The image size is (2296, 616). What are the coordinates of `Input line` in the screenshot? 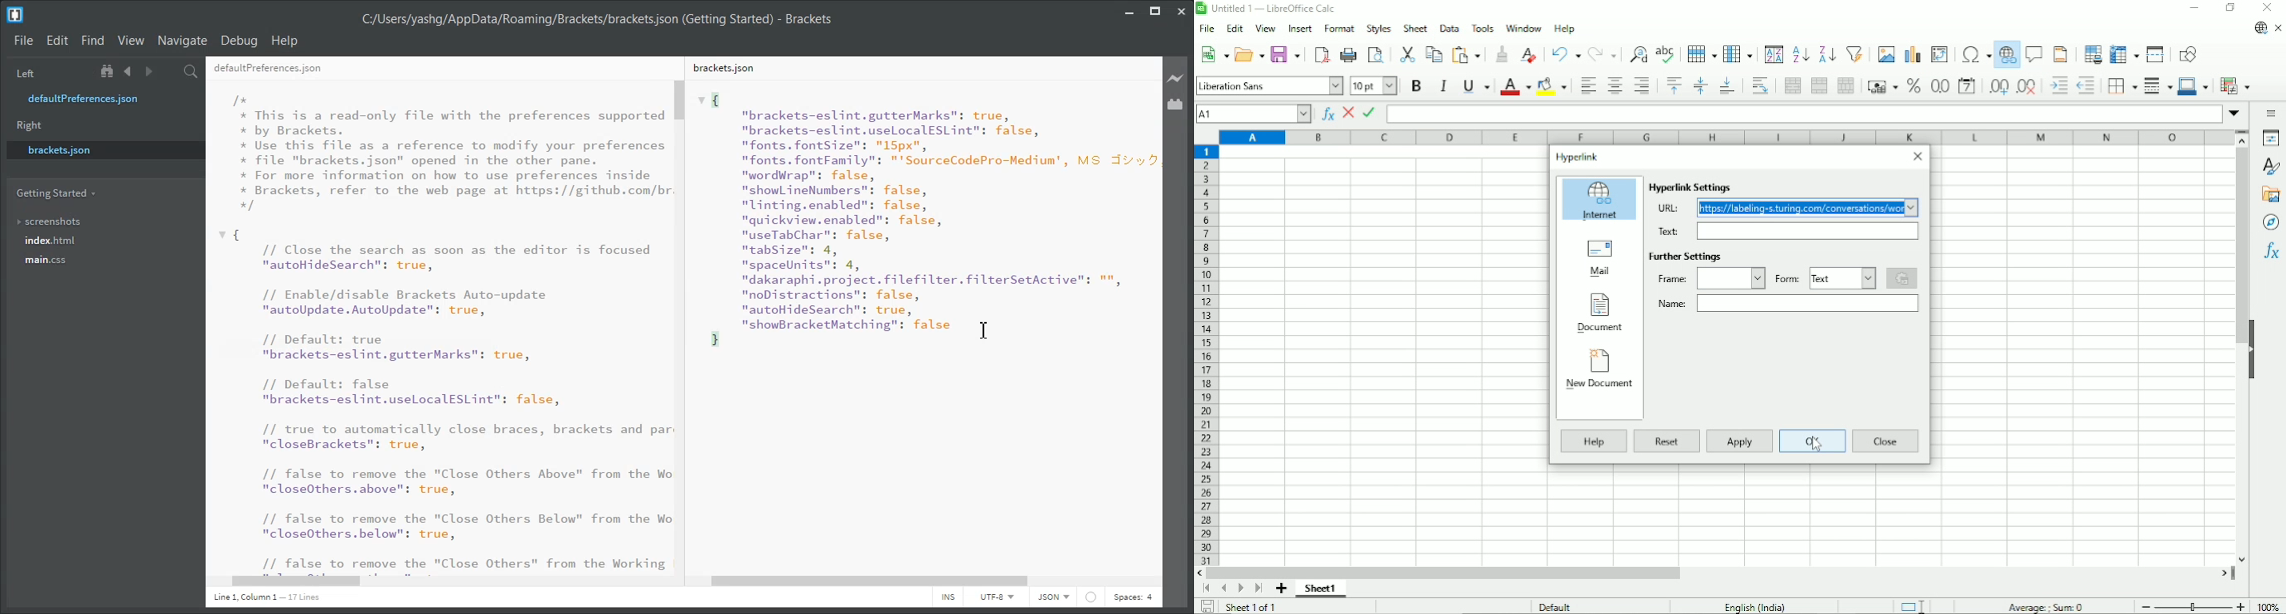 It's located at (1804, 114).